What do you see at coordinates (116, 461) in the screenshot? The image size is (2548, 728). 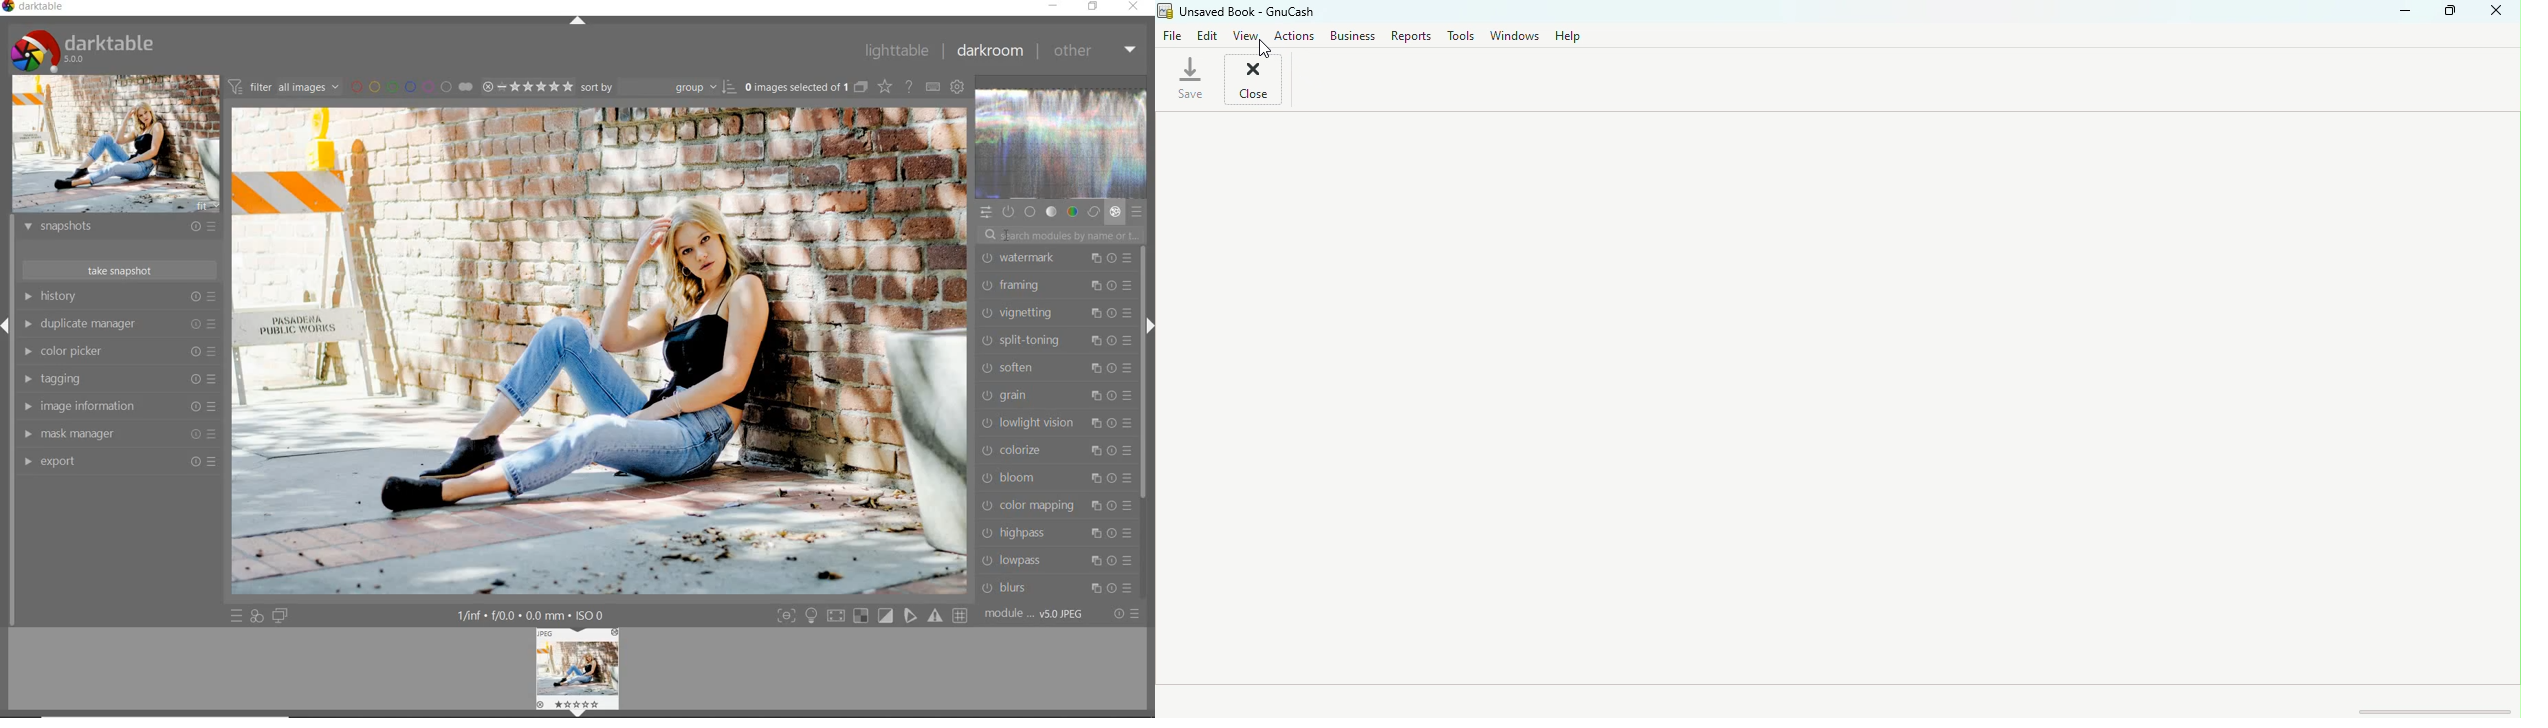 I see `export` at bounding box center [116, 461].